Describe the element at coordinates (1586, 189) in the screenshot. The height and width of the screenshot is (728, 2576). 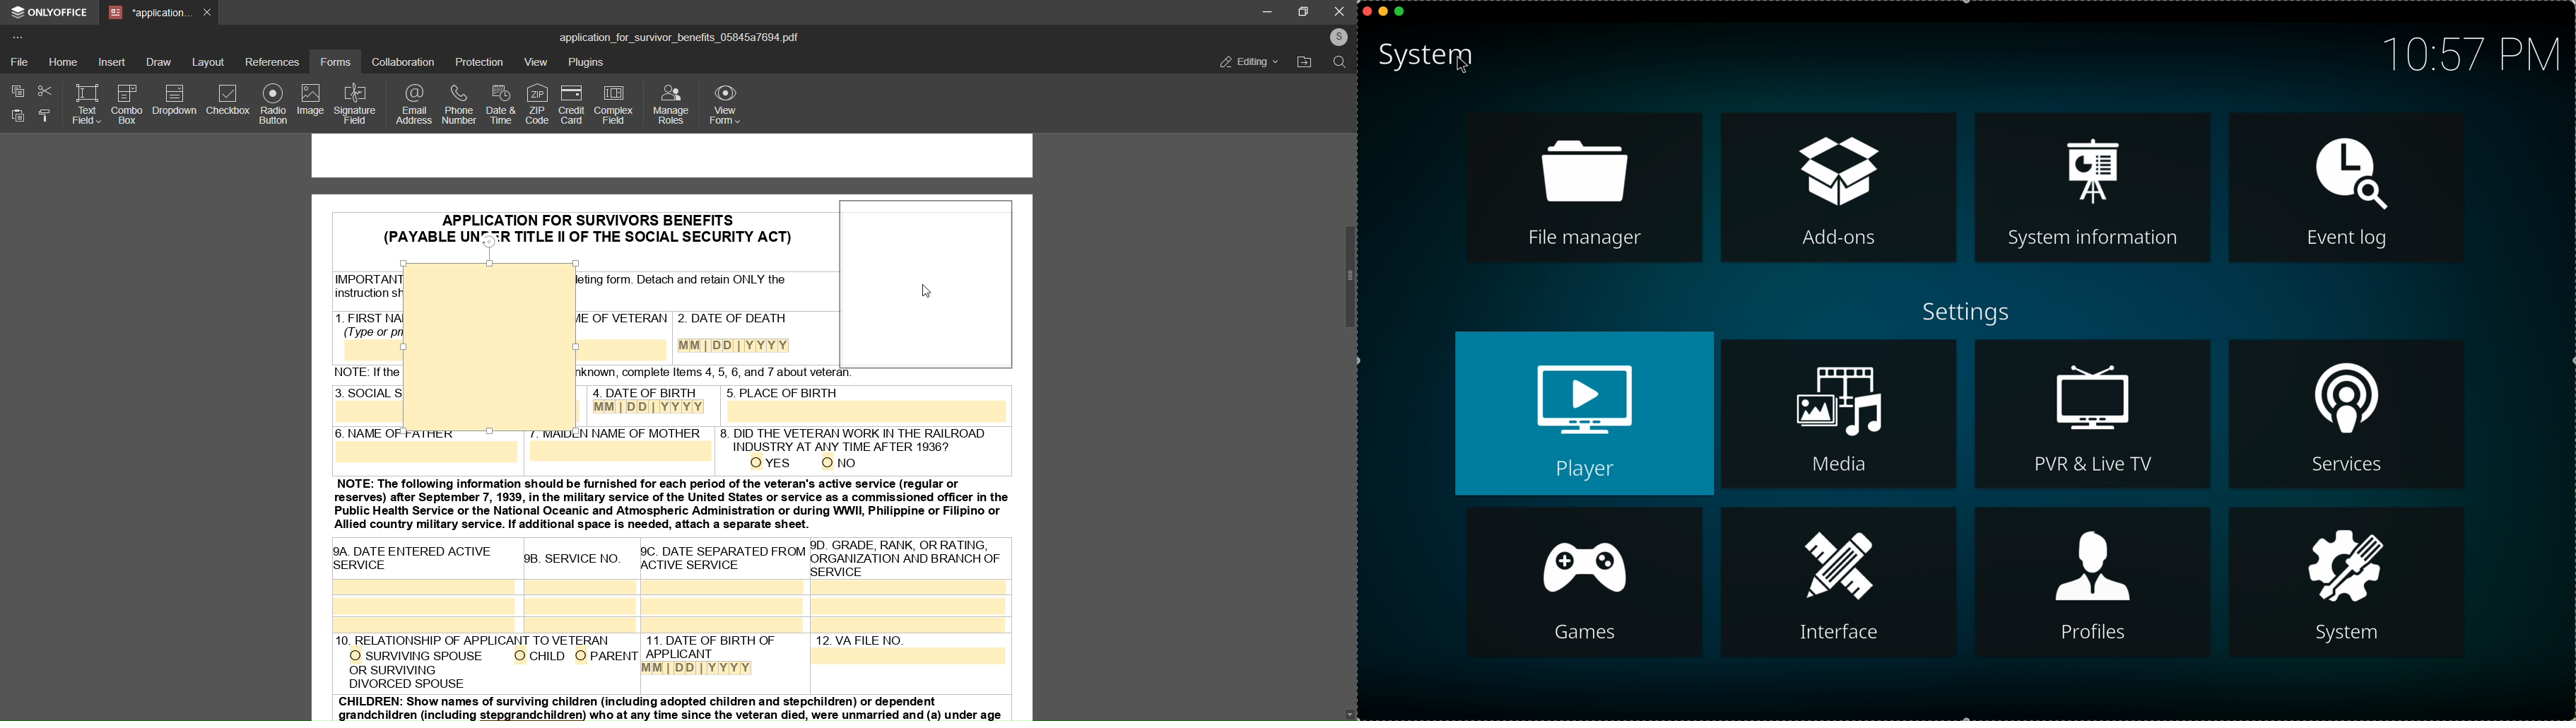
I see `file manager` at that location.